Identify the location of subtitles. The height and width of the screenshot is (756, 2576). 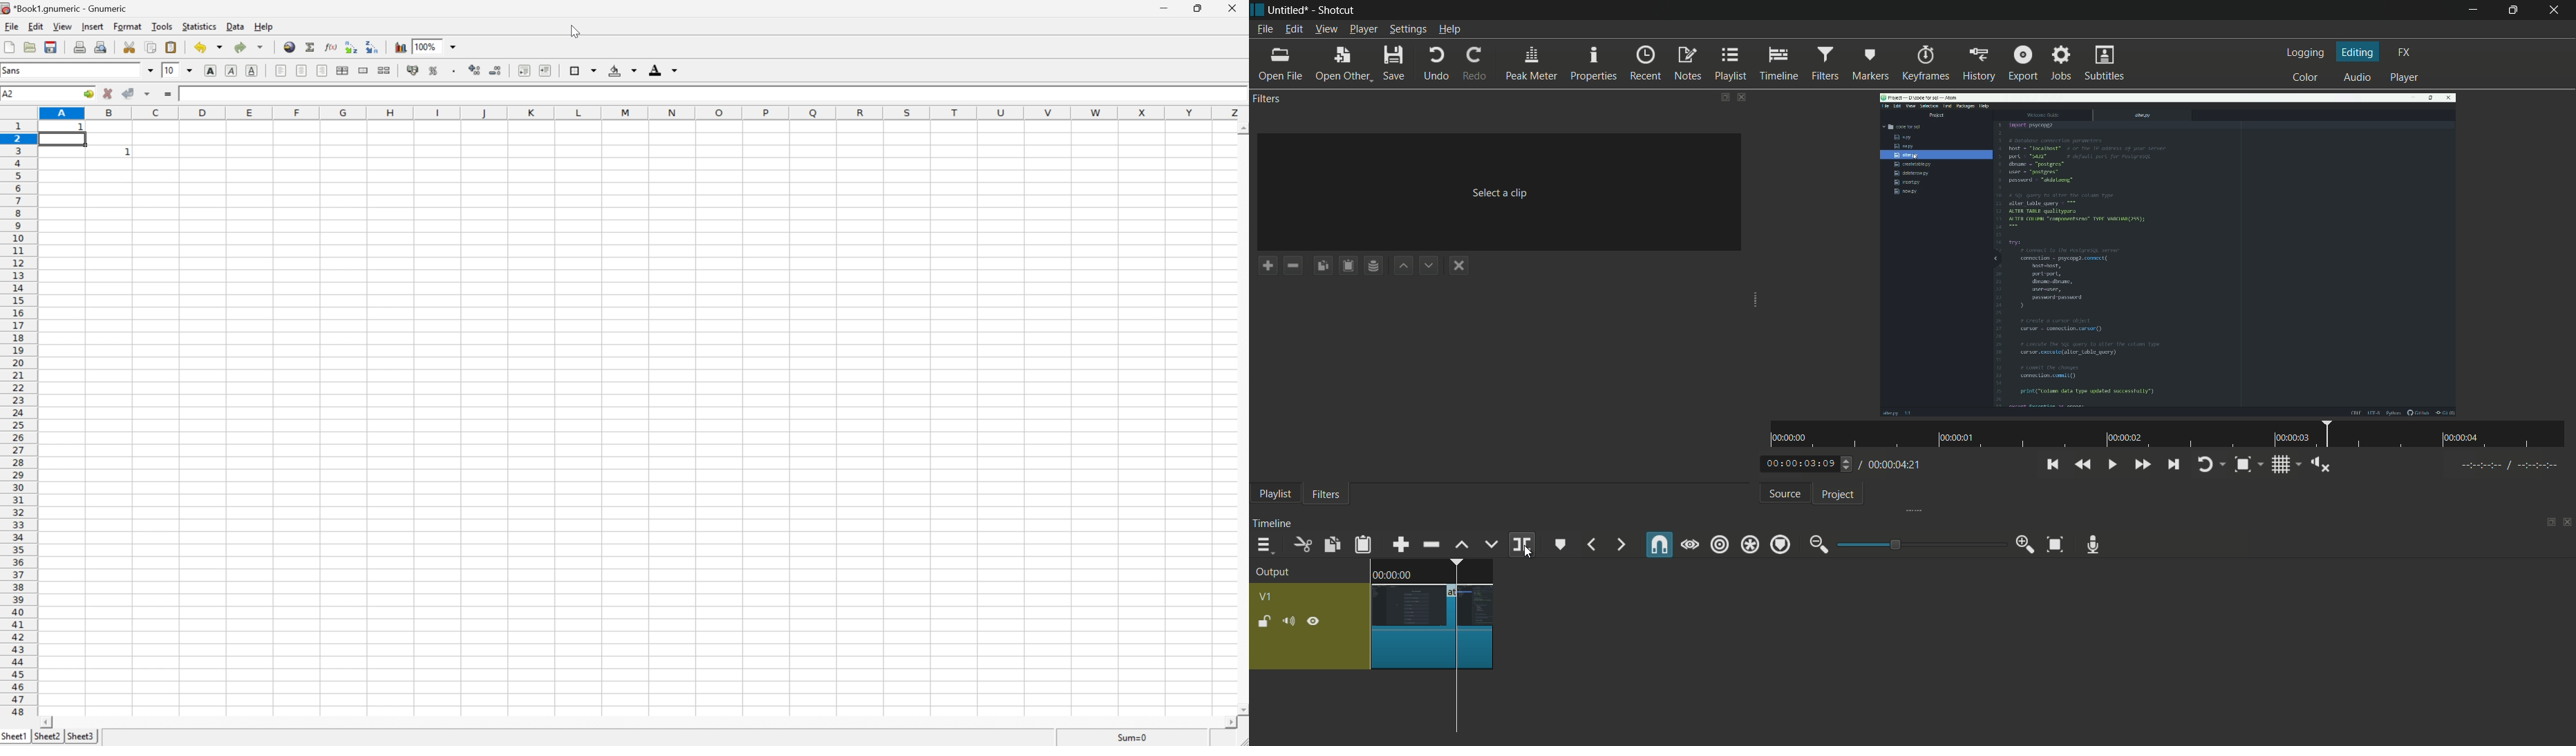
(2105, 63).